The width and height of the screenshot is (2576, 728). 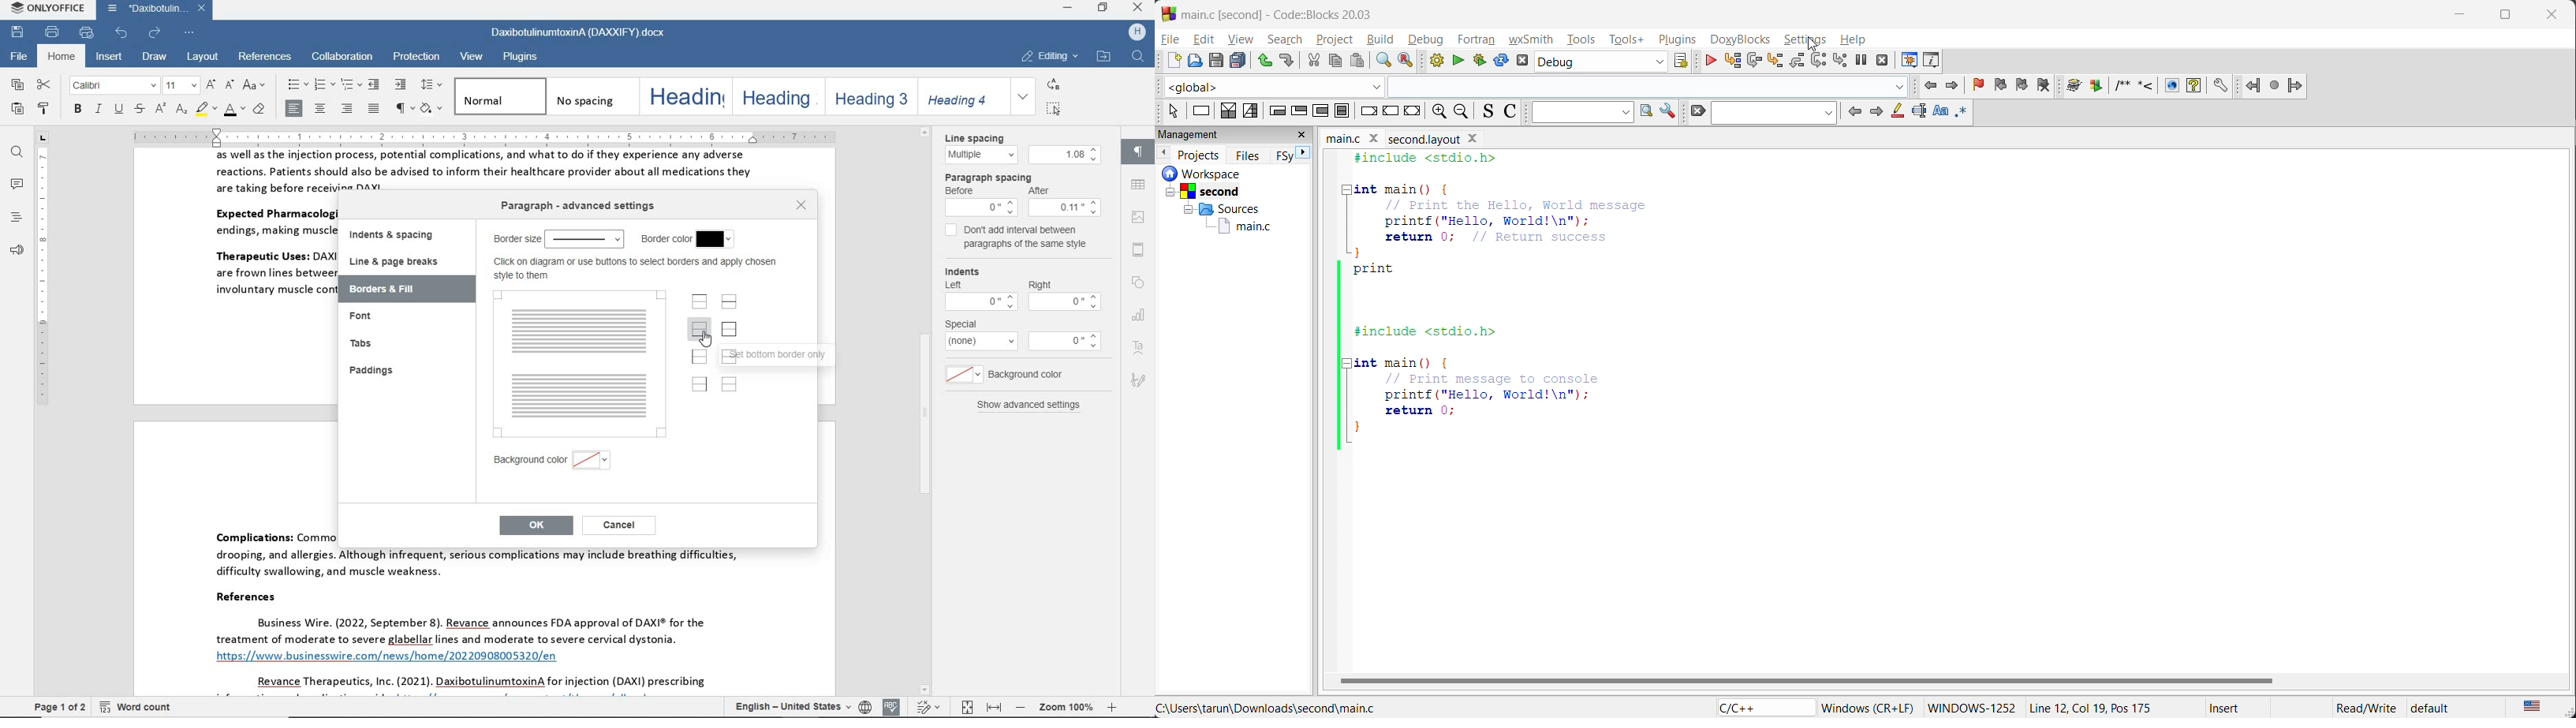 What do you see at coordinates (1755, 60) in the screenshot?
I see `next line` at bounding box center [1755, 60].